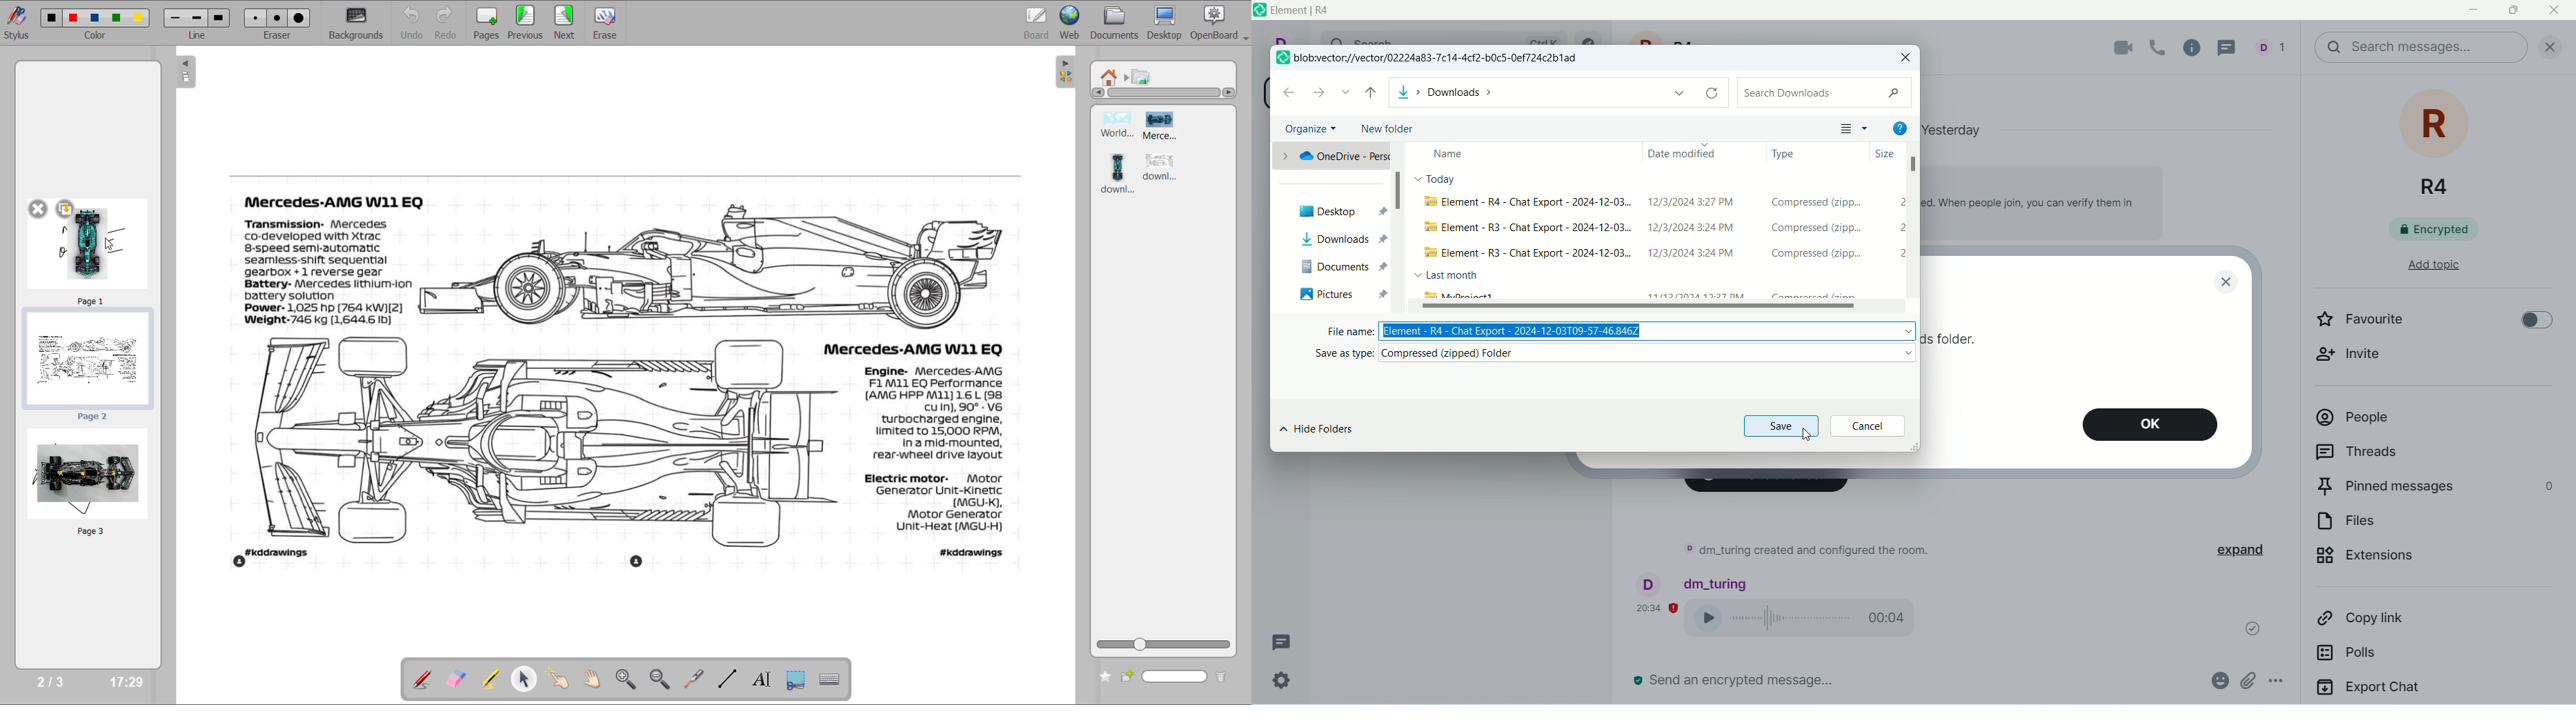 The image size is (2576, 728). What do you see at coordinates (1782, 428) in the screenshot?
I see `save` at bounding box center [1782, 428].